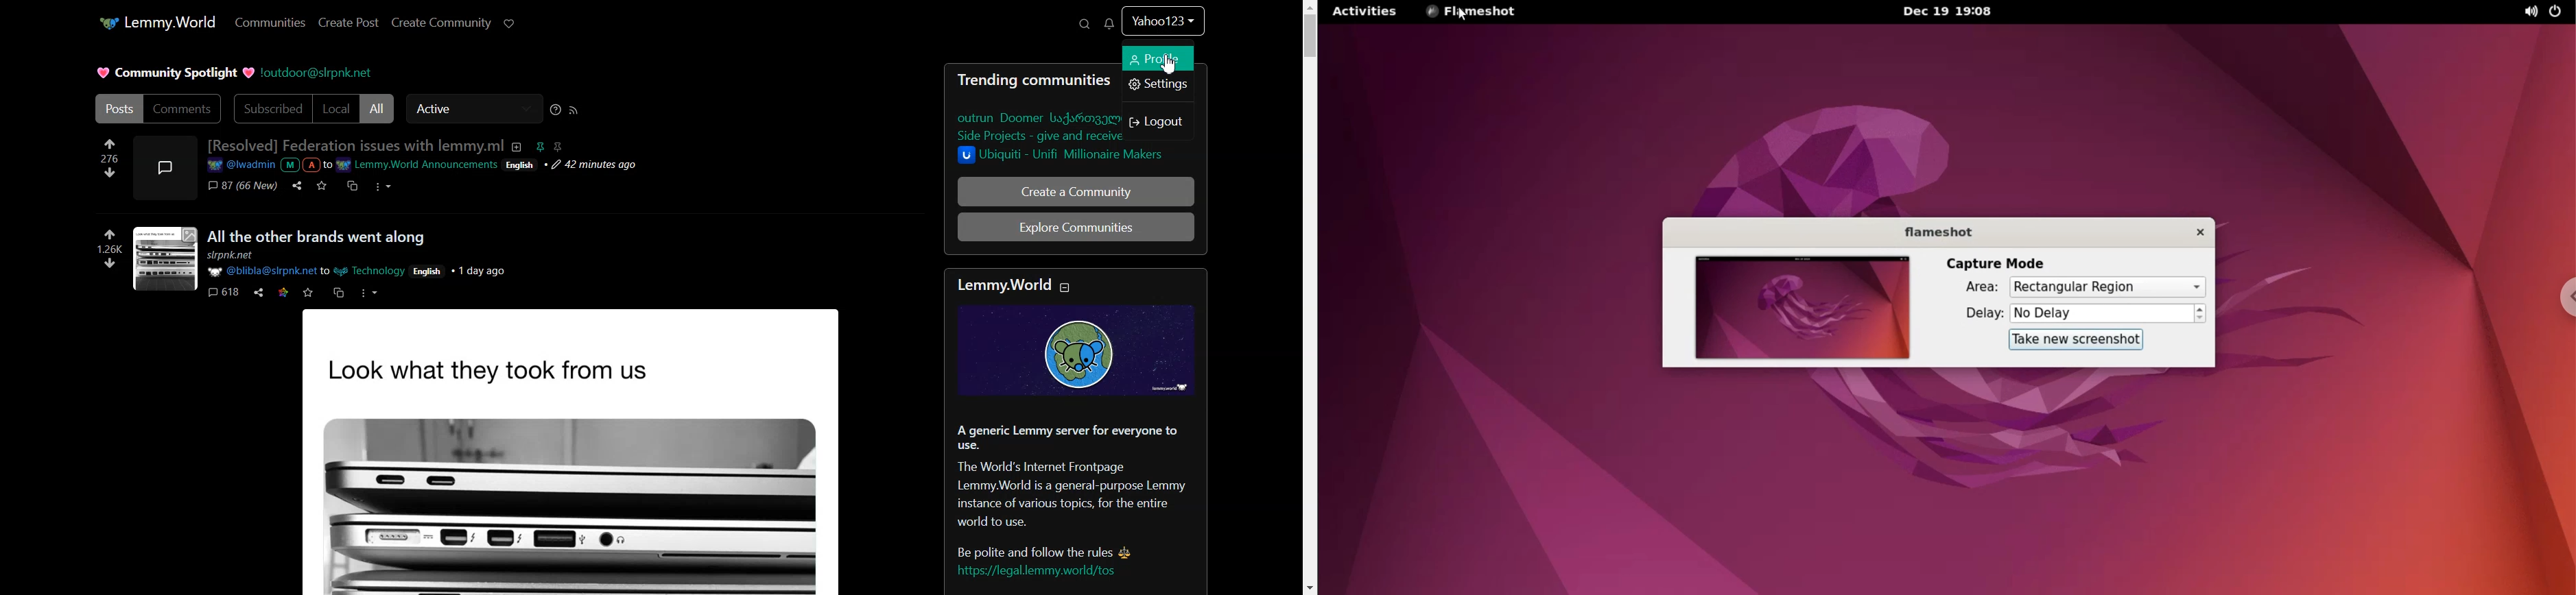 This screenshot has width=2576, height=616. Describe the element at coordinates (538, 146) in the screenshot. I see `pinned post` at that location.